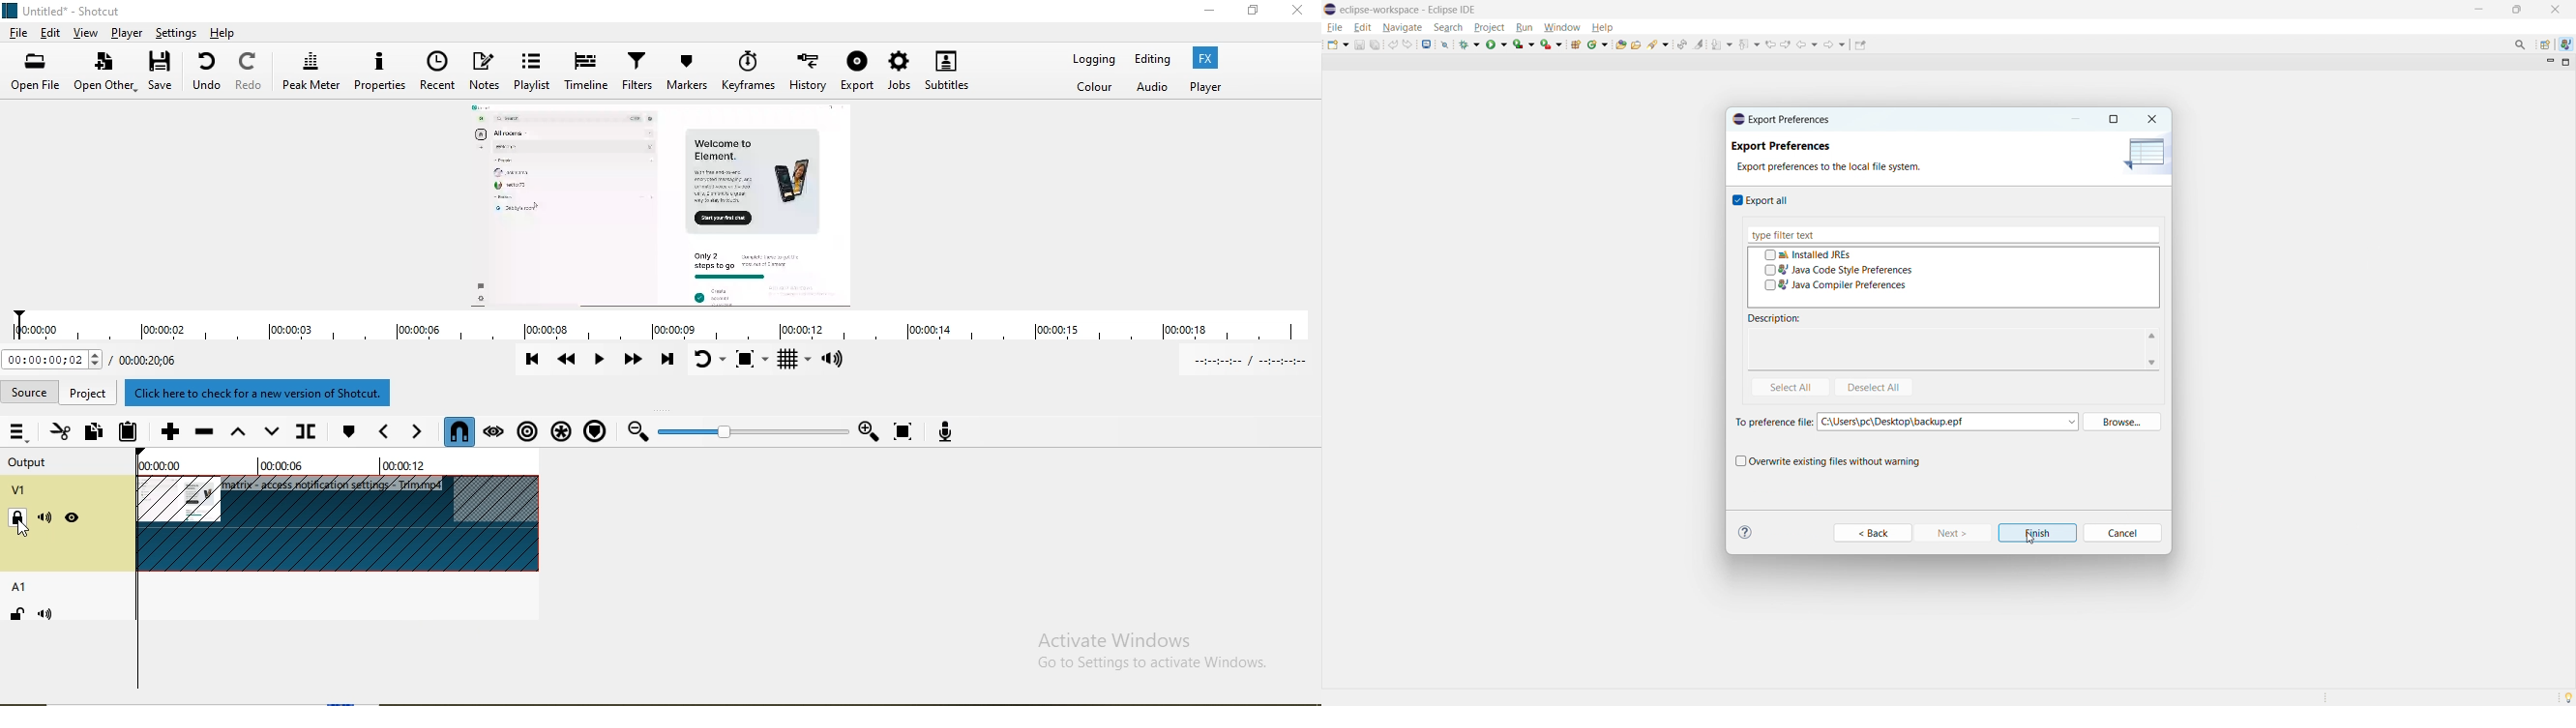 The width and height of the screenshot is (2576, 728). What do you see at coordinates (1682, 44) in the screenshot?
I see `toggle ant editor auto reconcile` at bounding box center [1682, 44].